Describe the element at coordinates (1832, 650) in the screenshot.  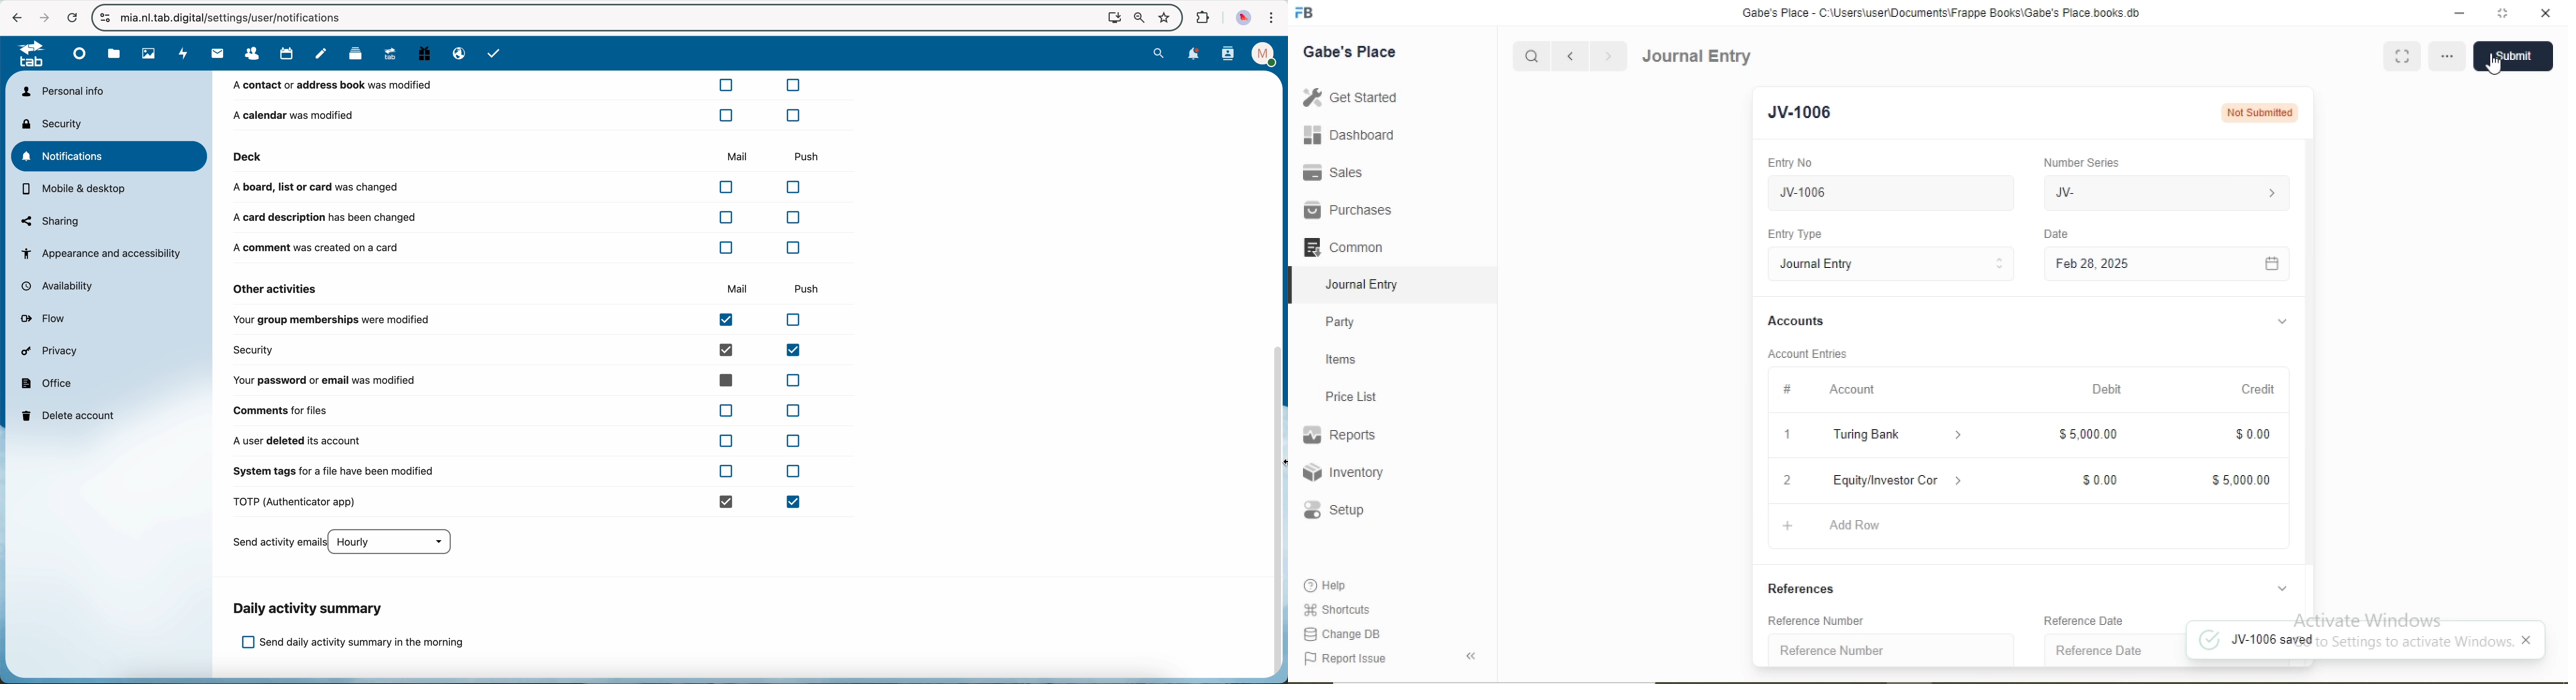
I see `Reference Number` at that location.